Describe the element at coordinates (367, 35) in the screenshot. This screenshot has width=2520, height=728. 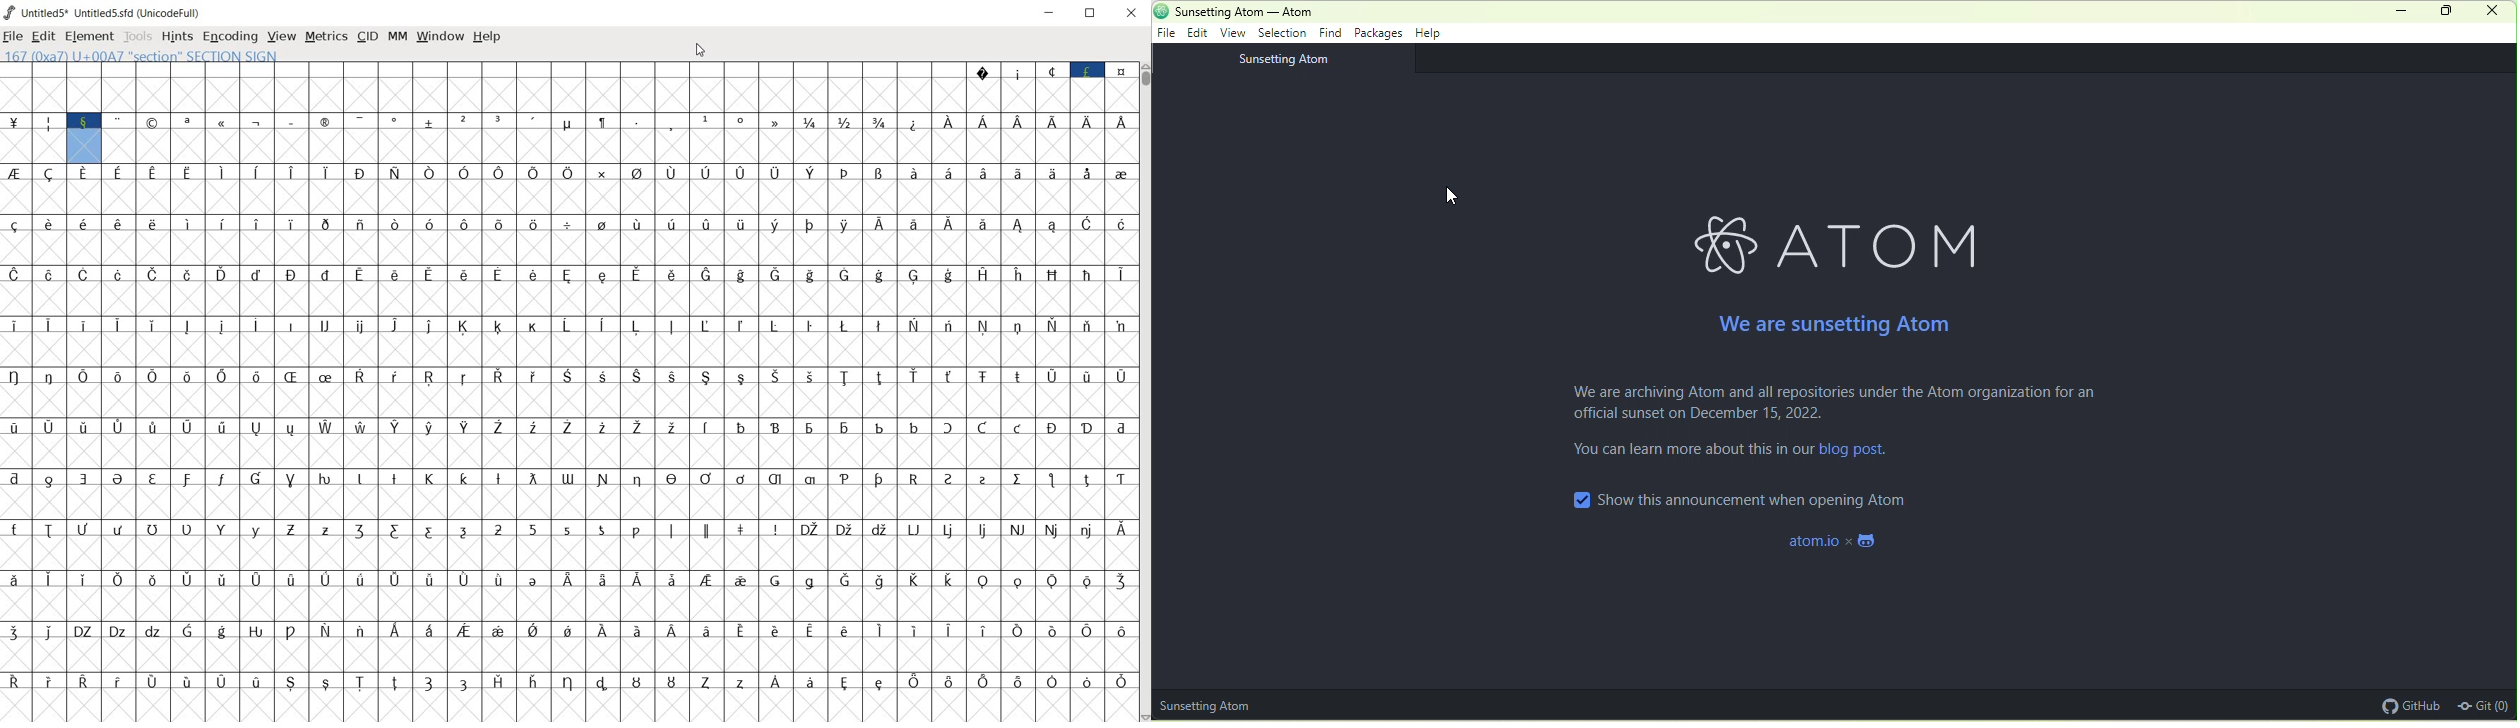
I see `cid` at that location.